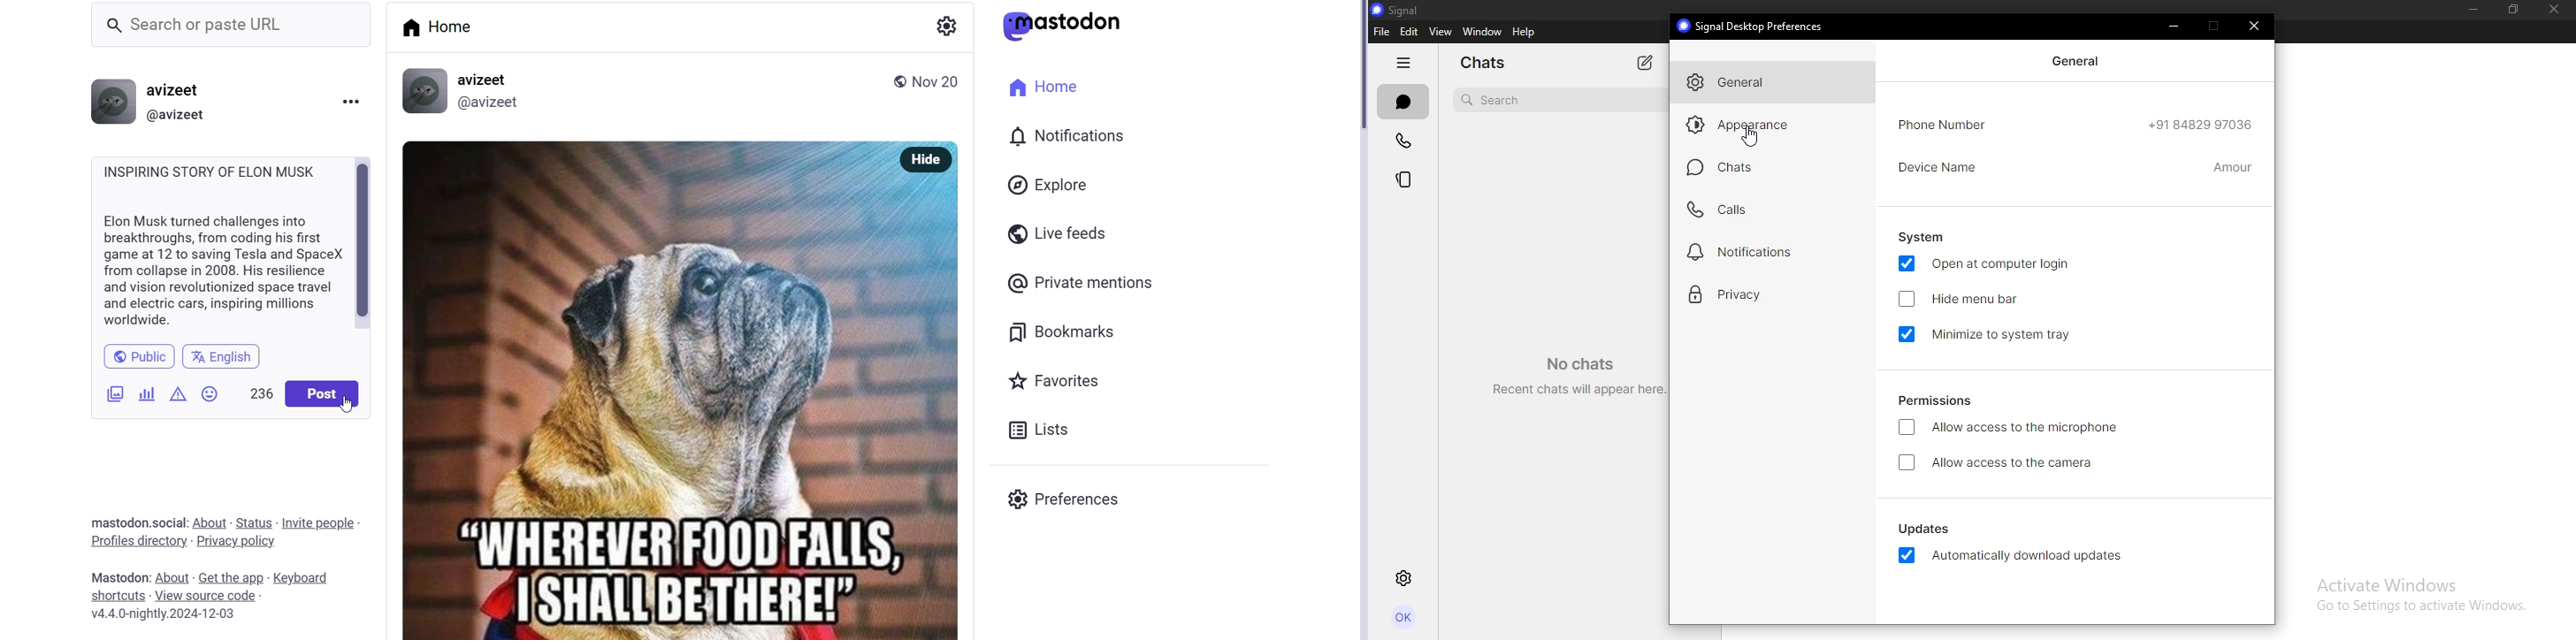  What do you see at coordinates (181, 88) in the screenshot?
I see `user name` at bounding box center [181, 88].